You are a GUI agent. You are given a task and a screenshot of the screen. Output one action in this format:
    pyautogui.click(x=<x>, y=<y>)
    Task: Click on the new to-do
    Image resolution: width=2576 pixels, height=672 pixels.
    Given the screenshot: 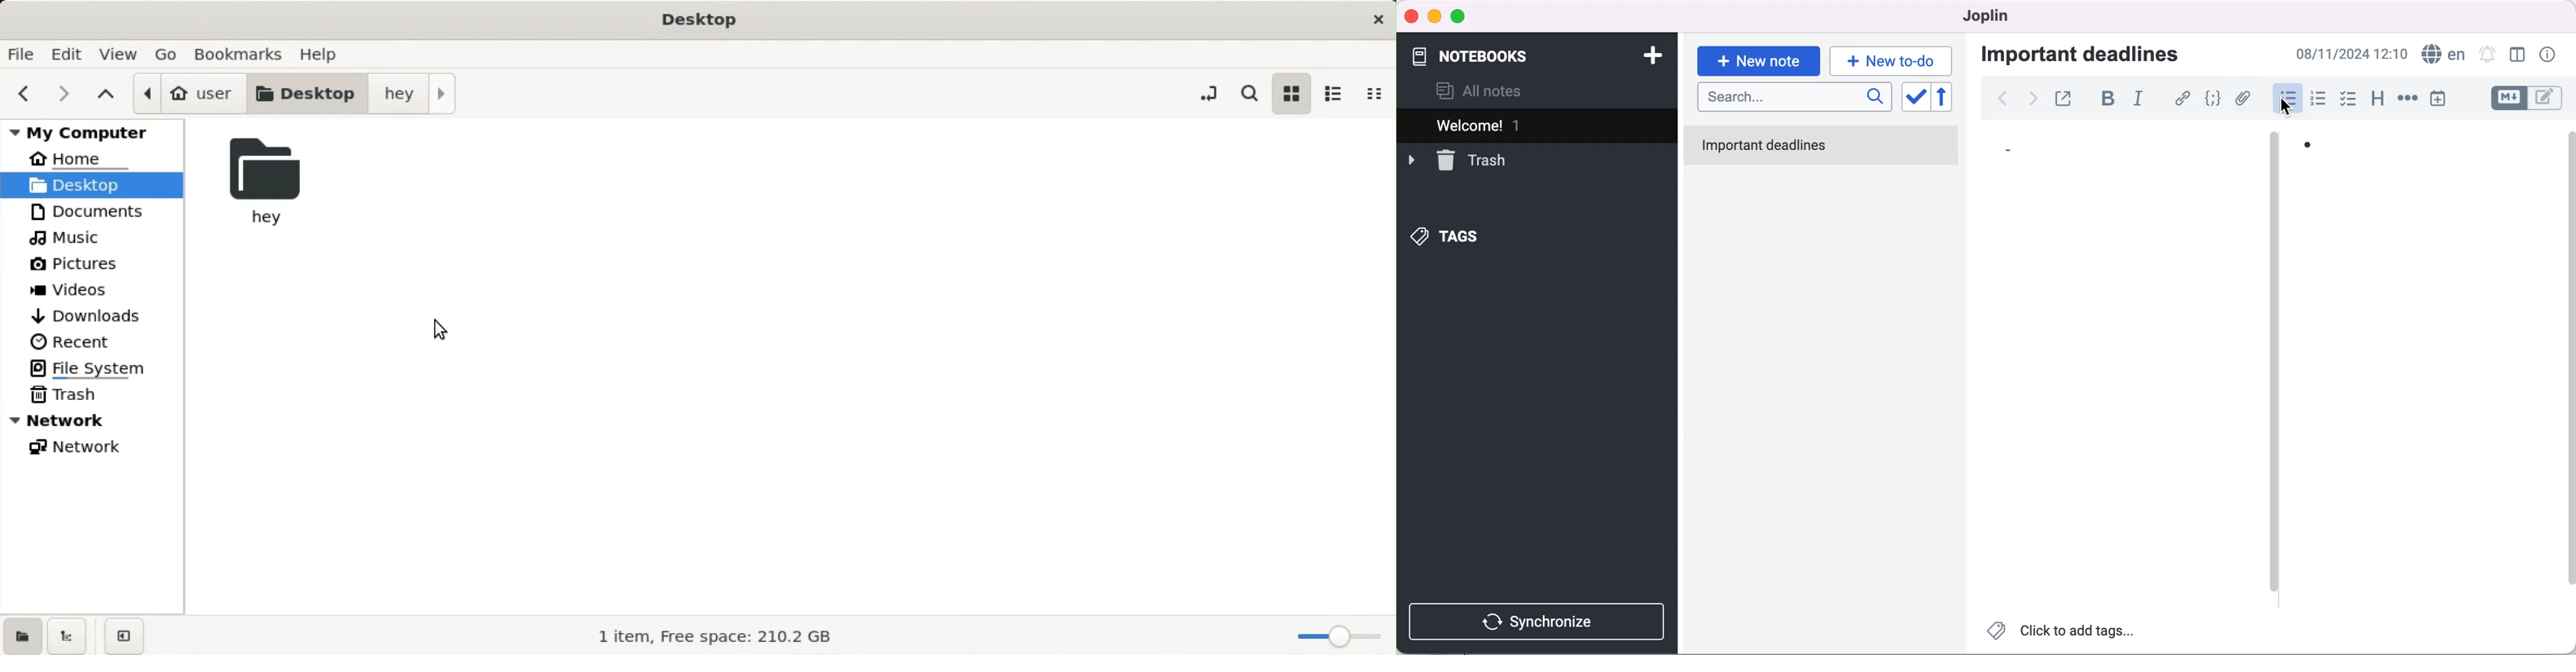 What is the action you would take?
    pyautogui.click(x=1894, y=61)
    